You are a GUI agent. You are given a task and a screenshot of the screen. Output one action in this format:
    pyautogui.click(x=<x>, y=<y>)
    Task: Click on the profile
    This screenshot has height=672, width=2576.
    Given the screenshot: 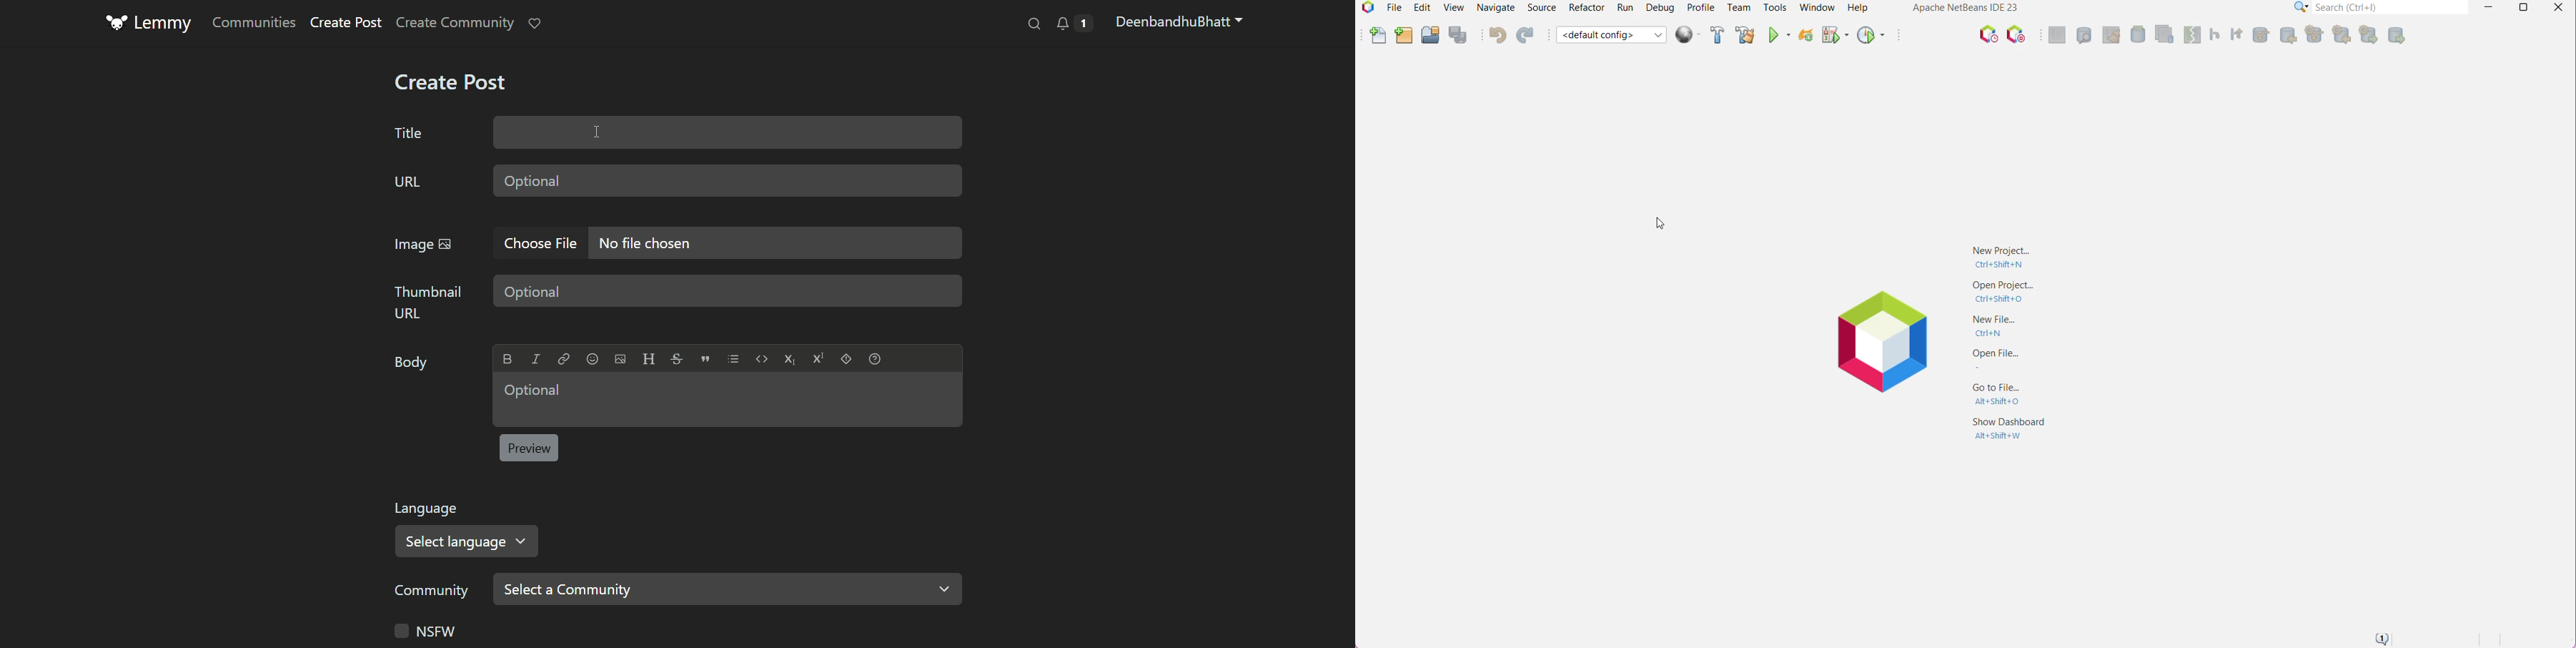 What is the action you would take?
    pyautogui.click(x=1180, y=24)
    